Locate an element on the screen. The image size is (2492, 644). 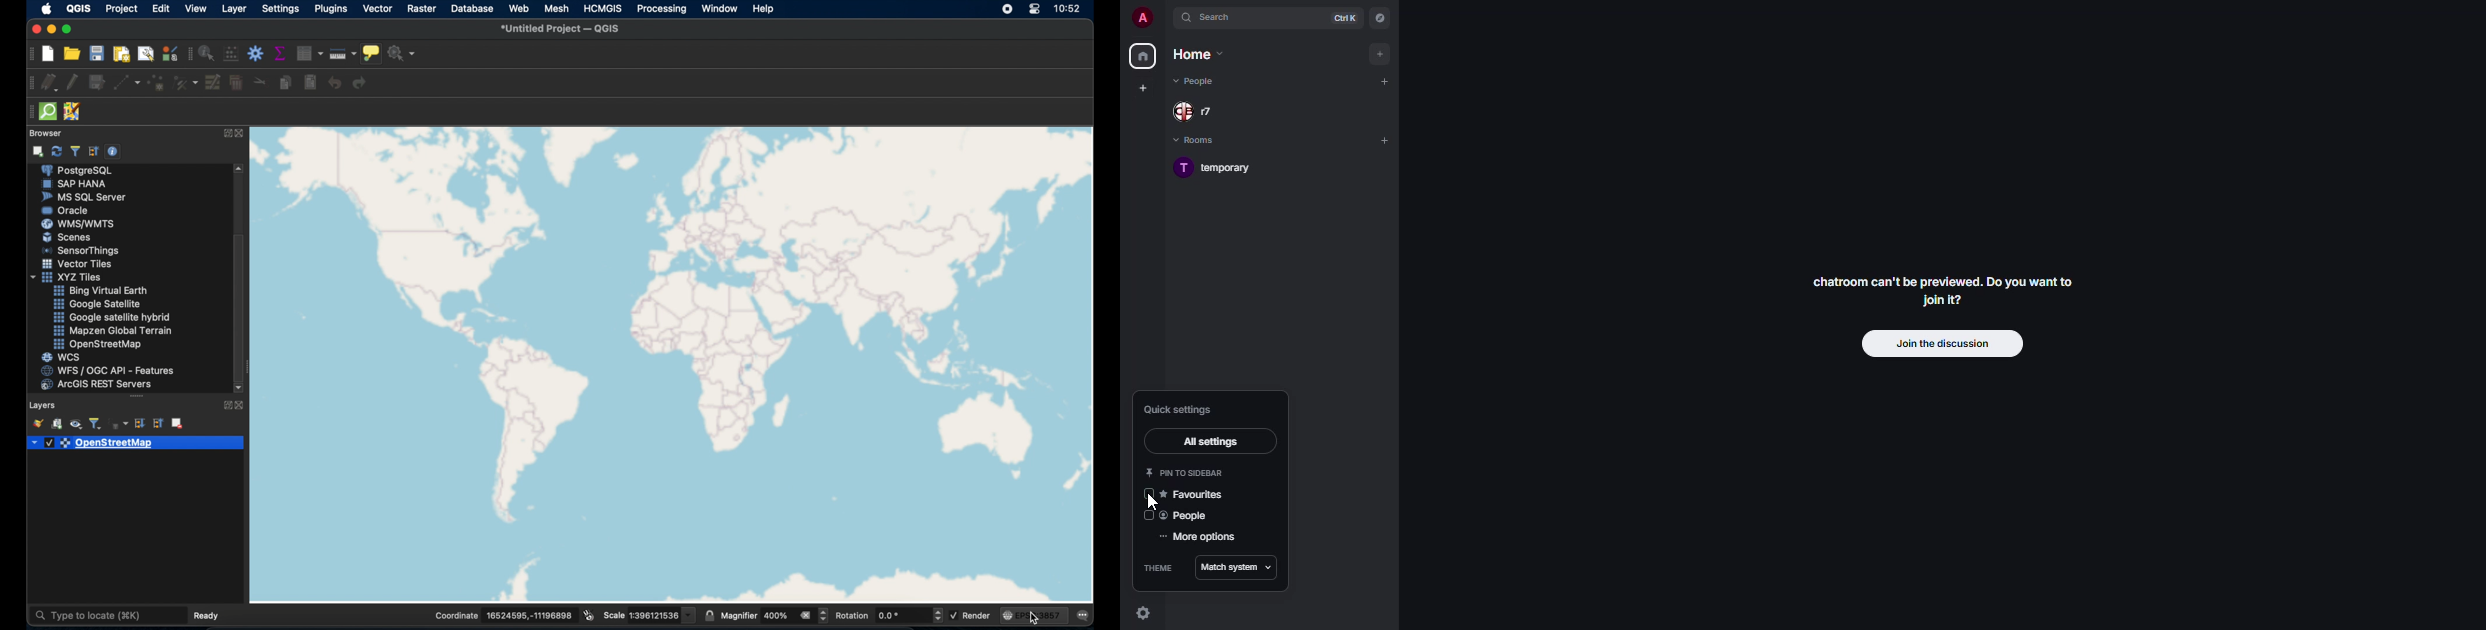
web is located at coordinates (520, 9).